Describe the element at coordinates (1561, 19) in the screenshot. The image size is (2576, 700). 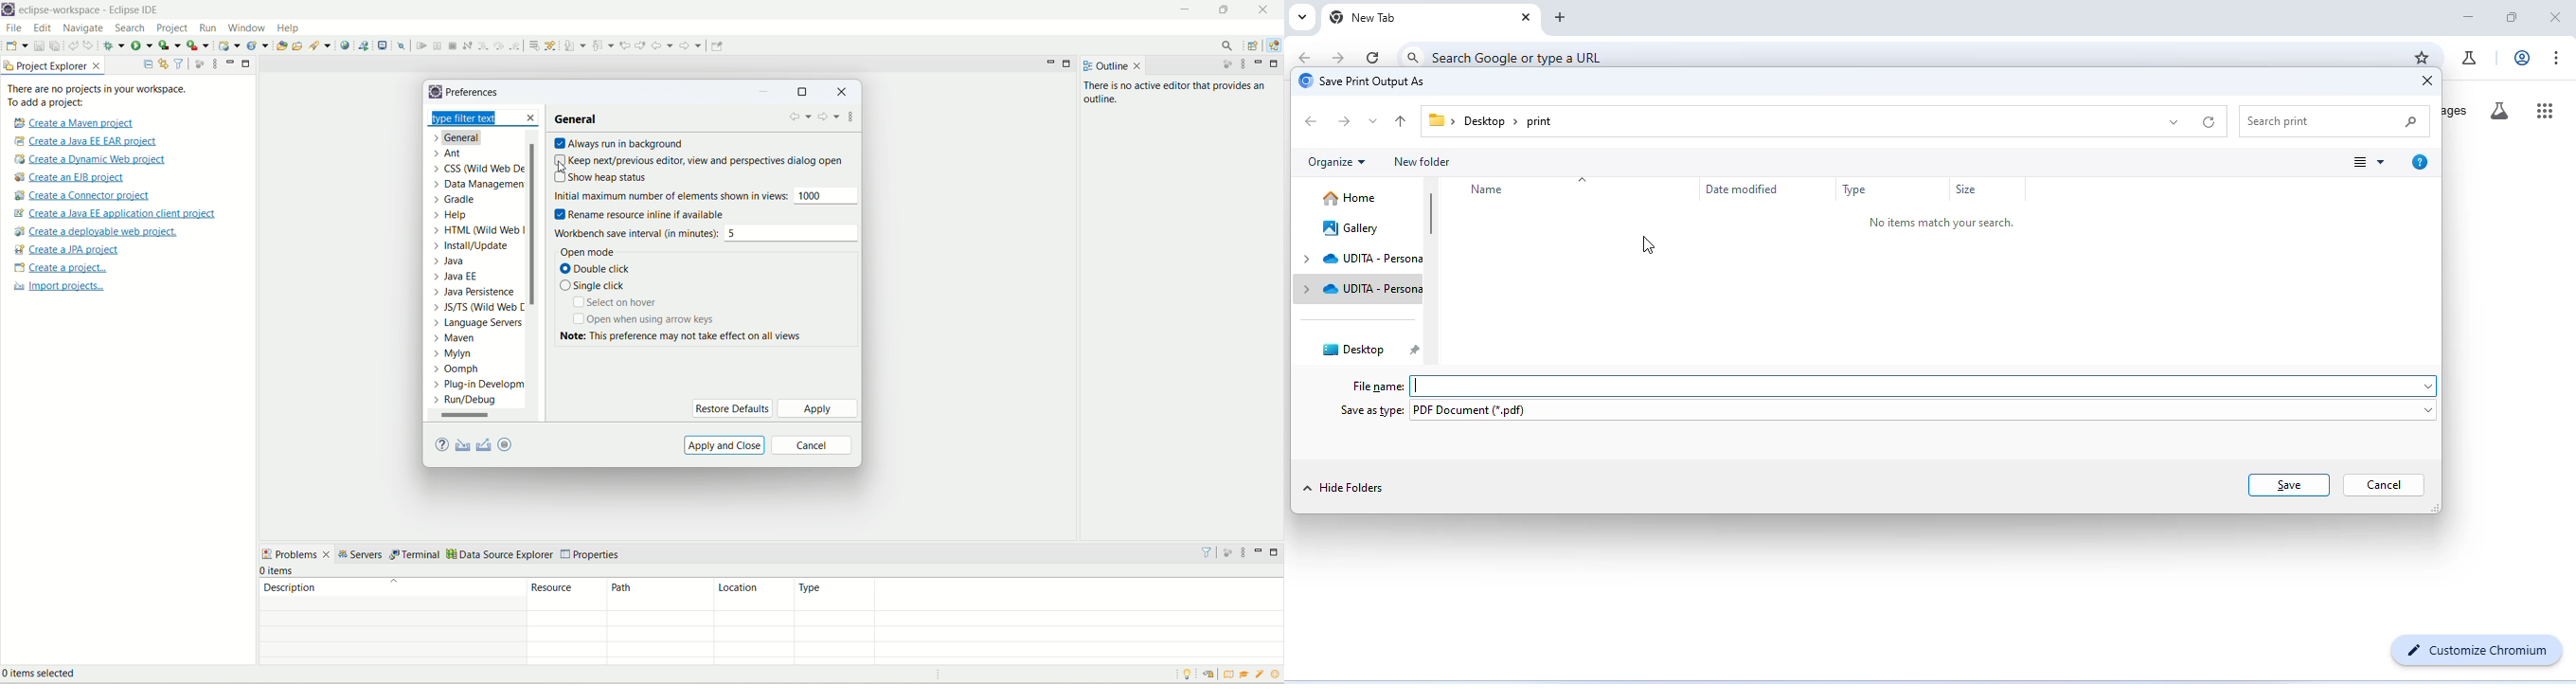
I see `add new tab` at that location.